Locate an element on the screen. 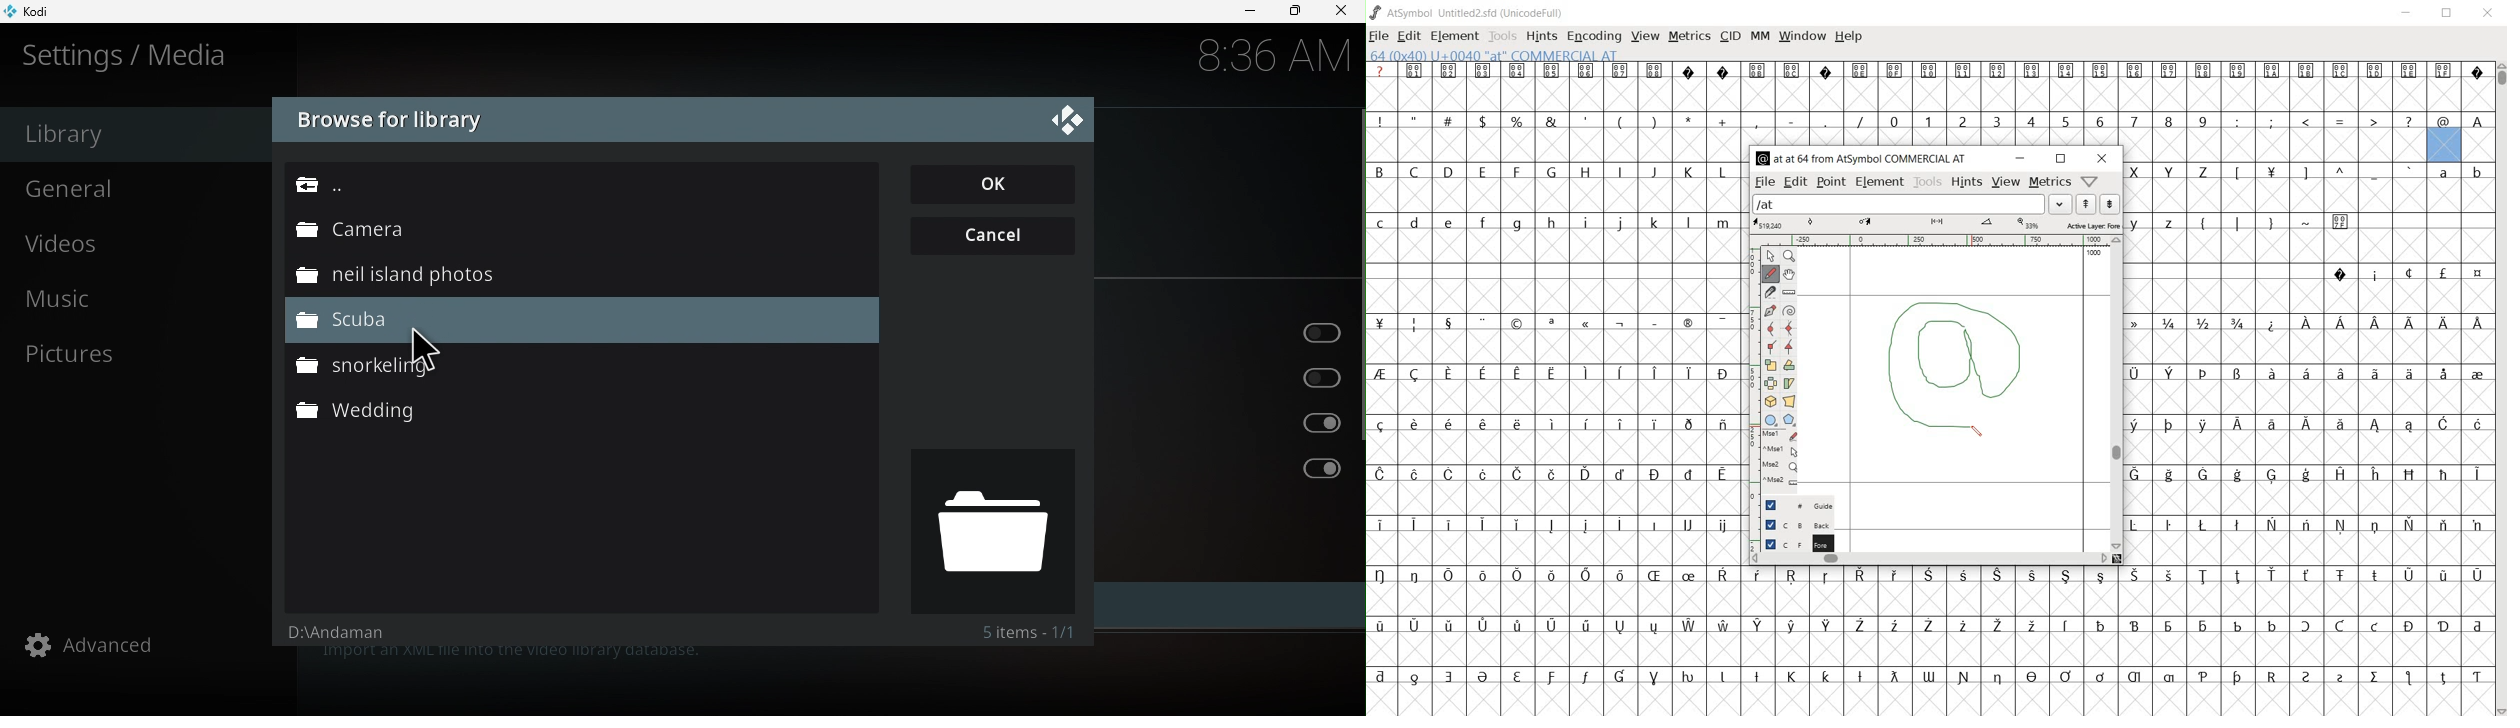  foreground is located at coordinates (1811, 541).